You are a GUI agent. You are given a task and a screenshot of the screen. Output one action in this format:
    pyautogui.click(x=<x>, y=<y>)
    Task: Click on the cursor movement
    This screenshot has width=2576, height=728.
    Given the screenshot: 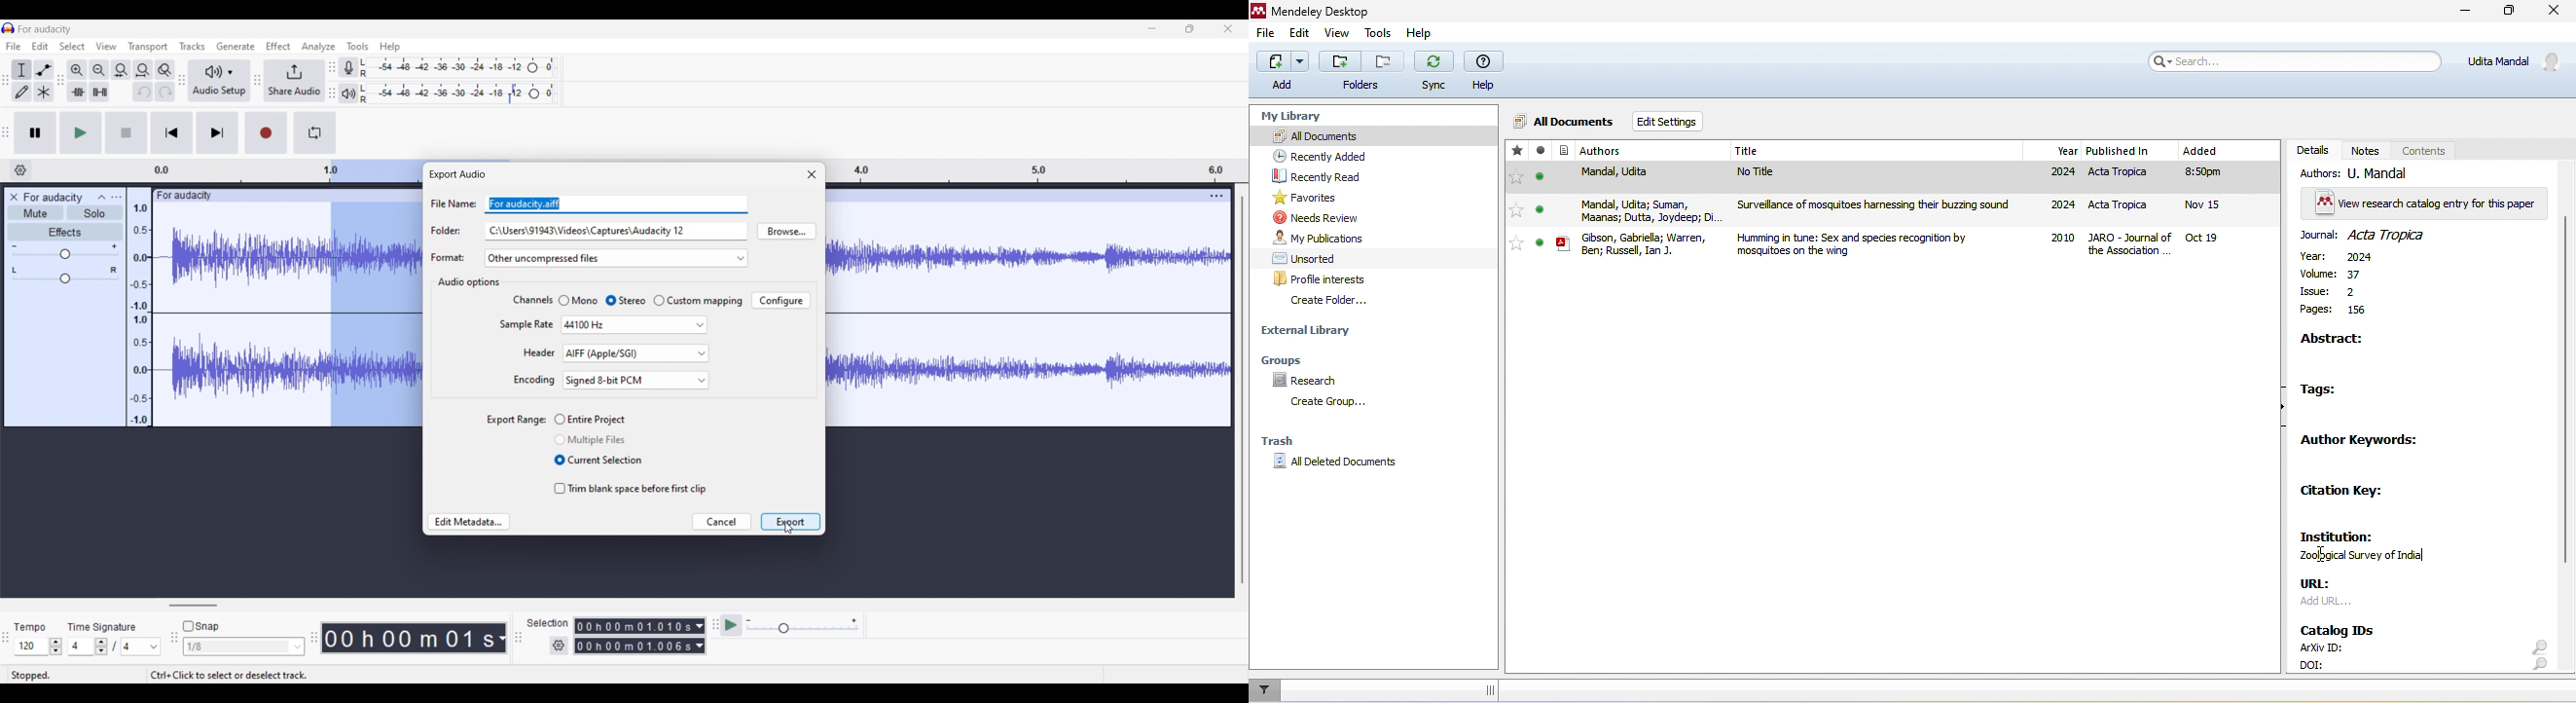 What is the action you would take?
    pyautogui.click(x=2323, y=557)
    